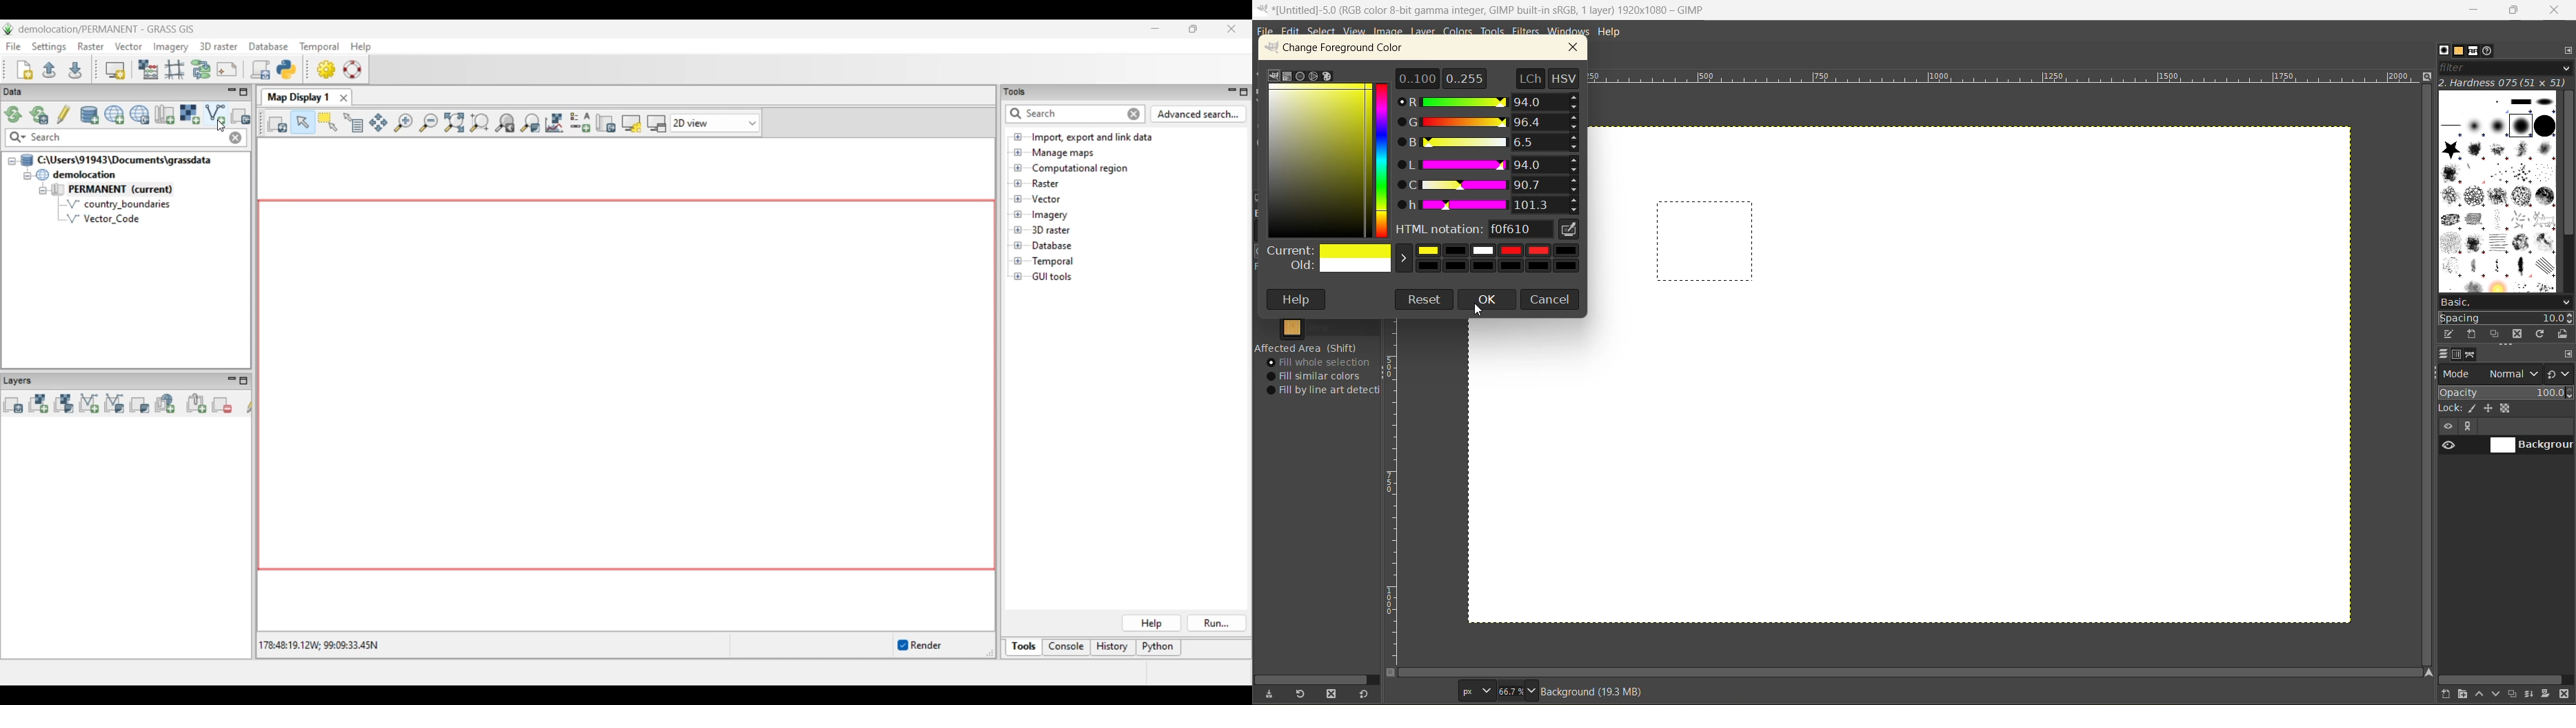  What do you see at coordinates (2546, 695) in the screenshot?
I see `add a mask` at bounding box center [2546, 695].